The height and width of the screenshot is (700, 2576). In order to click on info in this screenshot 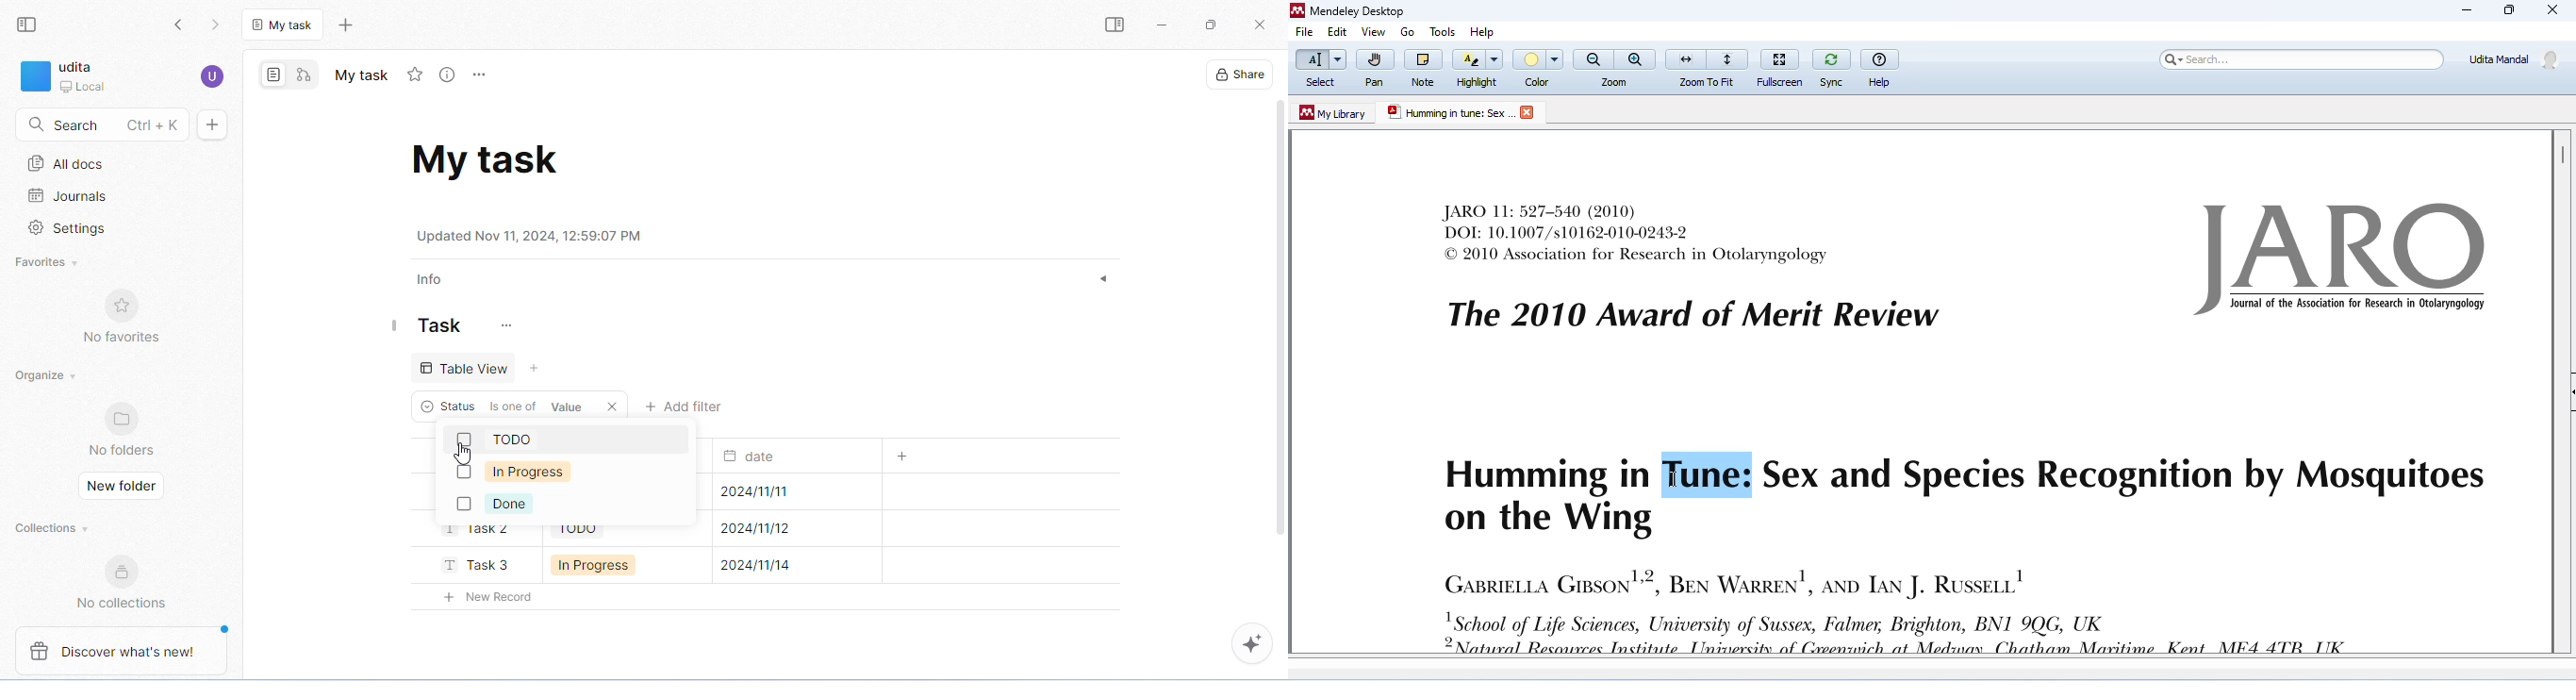, I will do `click(431, 281)`.